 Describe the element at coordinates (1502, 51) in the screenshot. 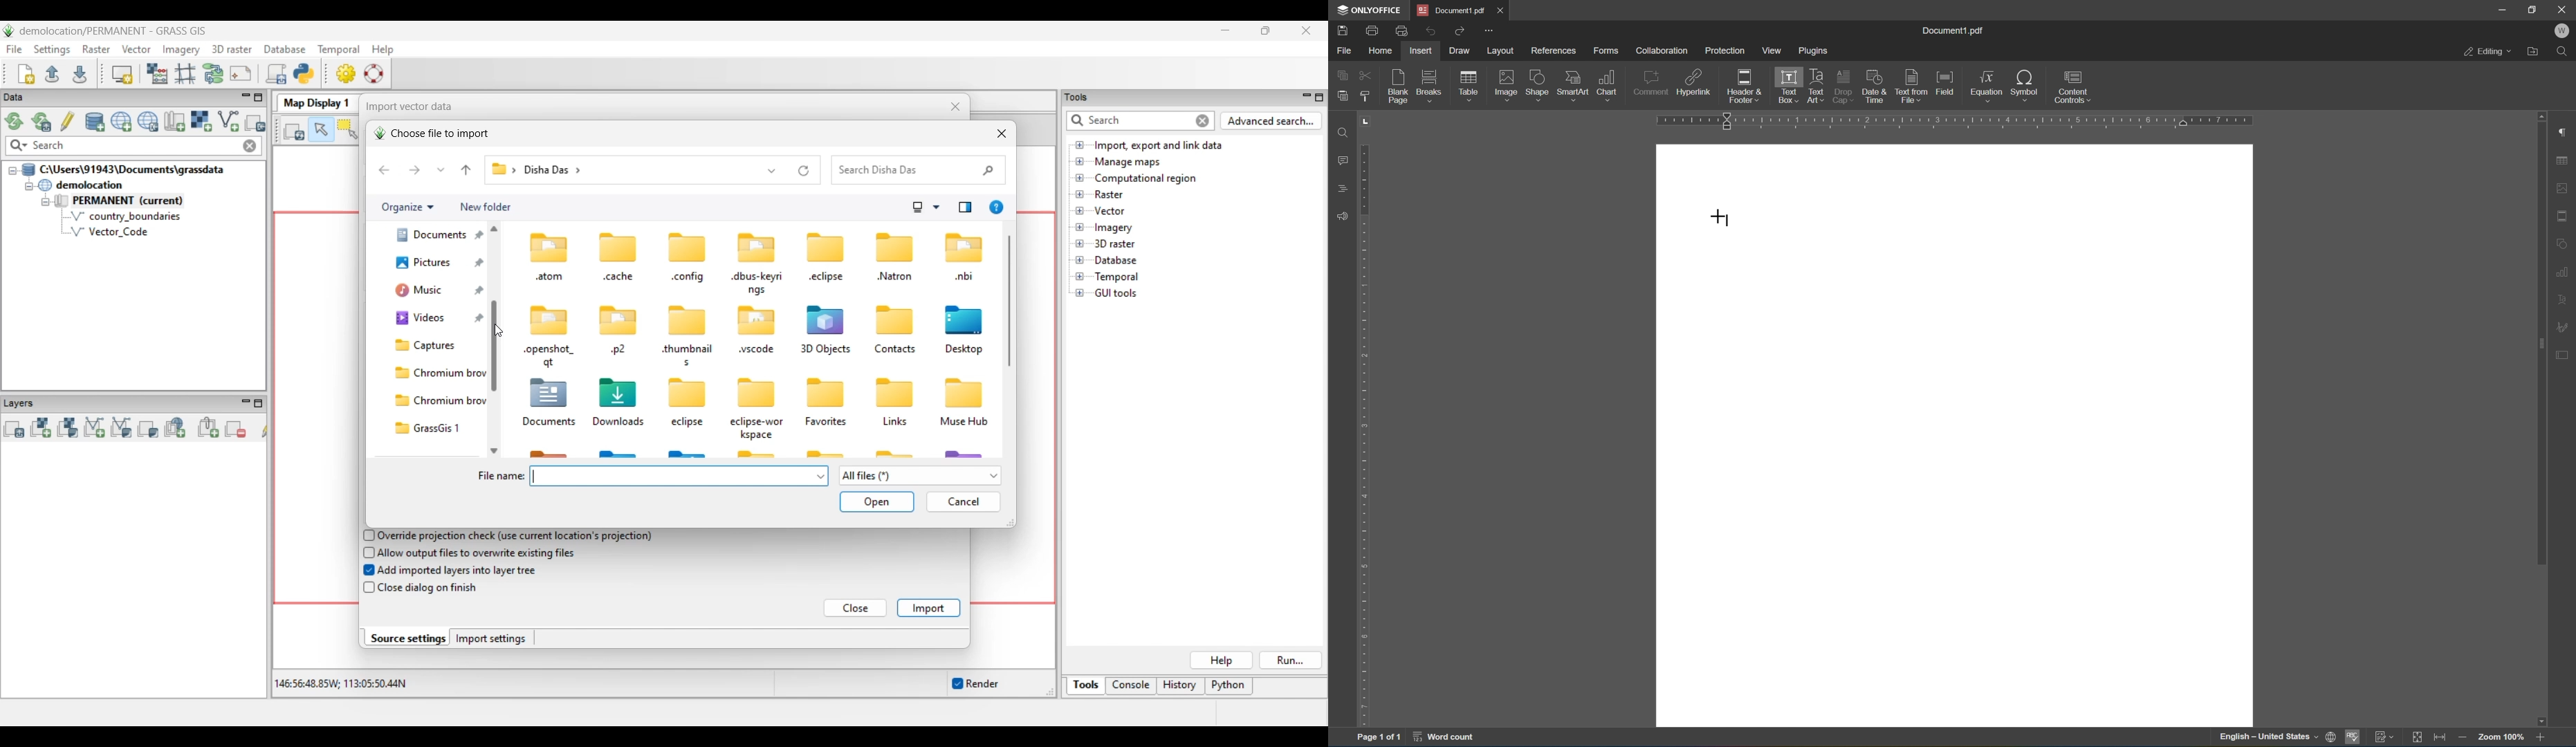

I see `layout` at that location.